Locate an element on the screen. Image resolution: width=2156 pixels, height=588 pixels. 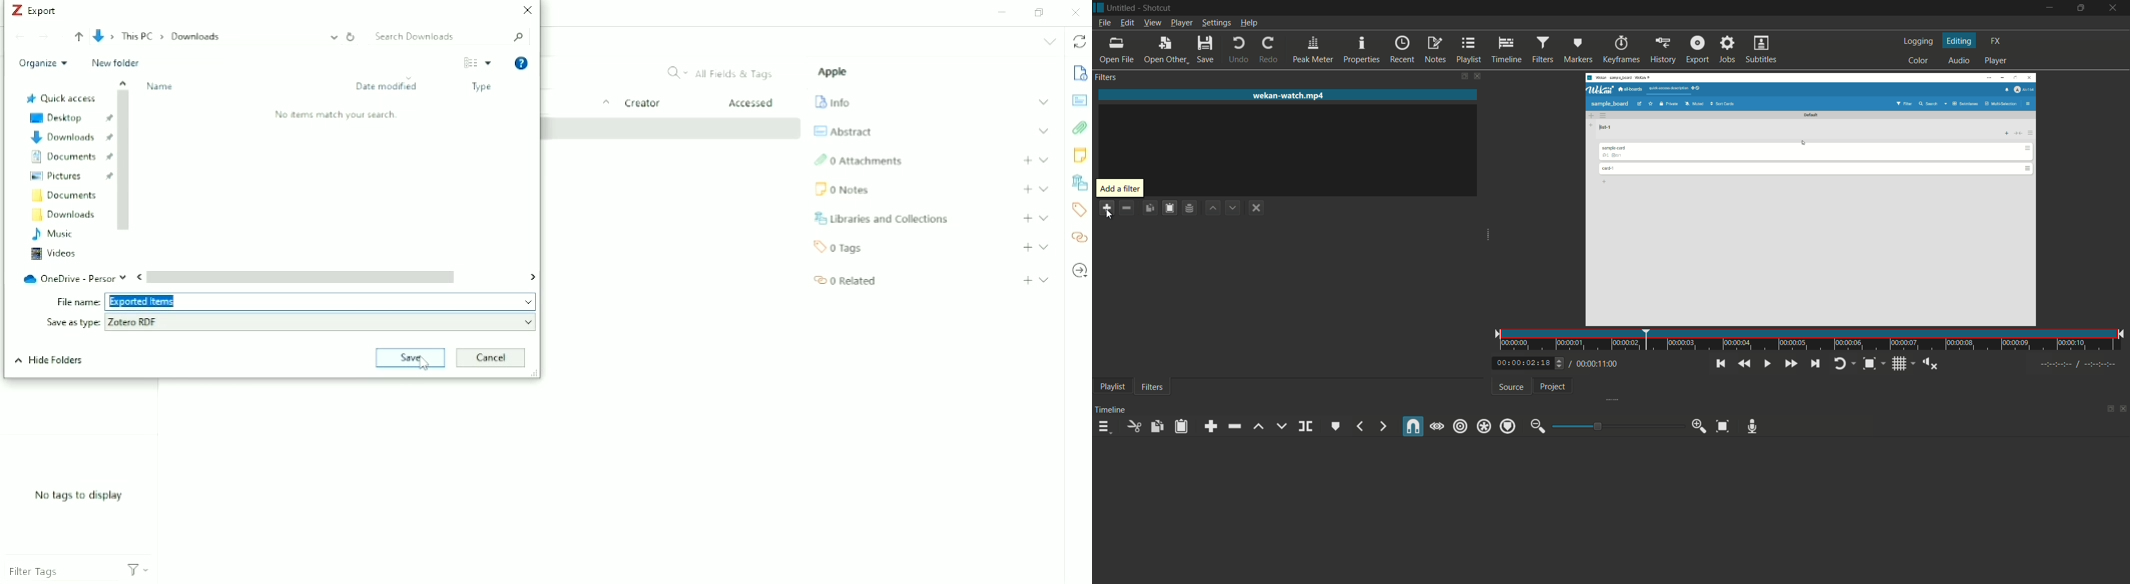
color is located at coordinates (1919, 61).